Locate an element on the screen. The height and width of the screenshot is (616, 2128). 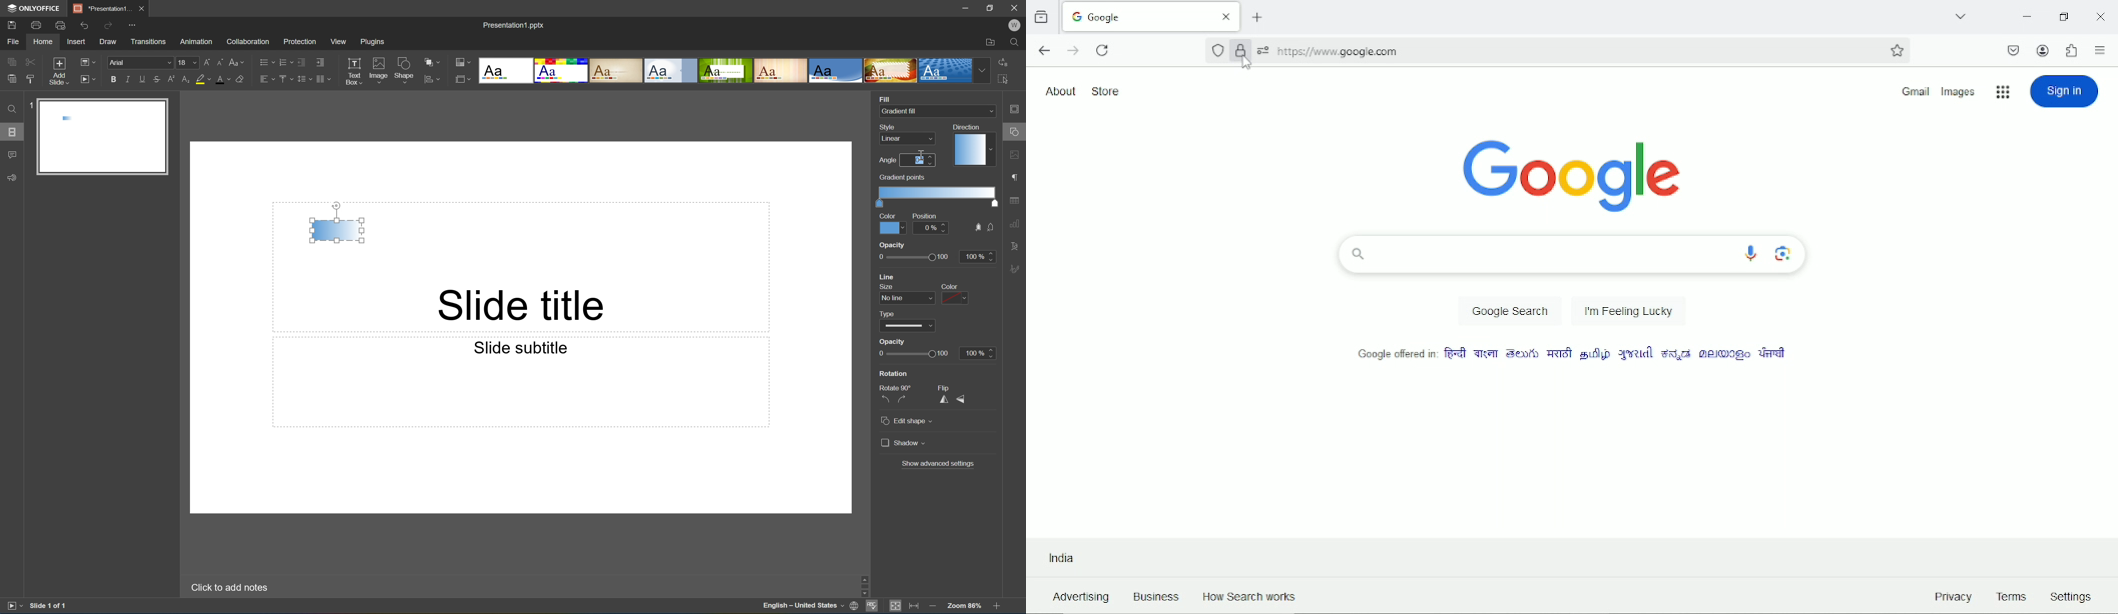
Edit shape is located at coordinates (908, 422).